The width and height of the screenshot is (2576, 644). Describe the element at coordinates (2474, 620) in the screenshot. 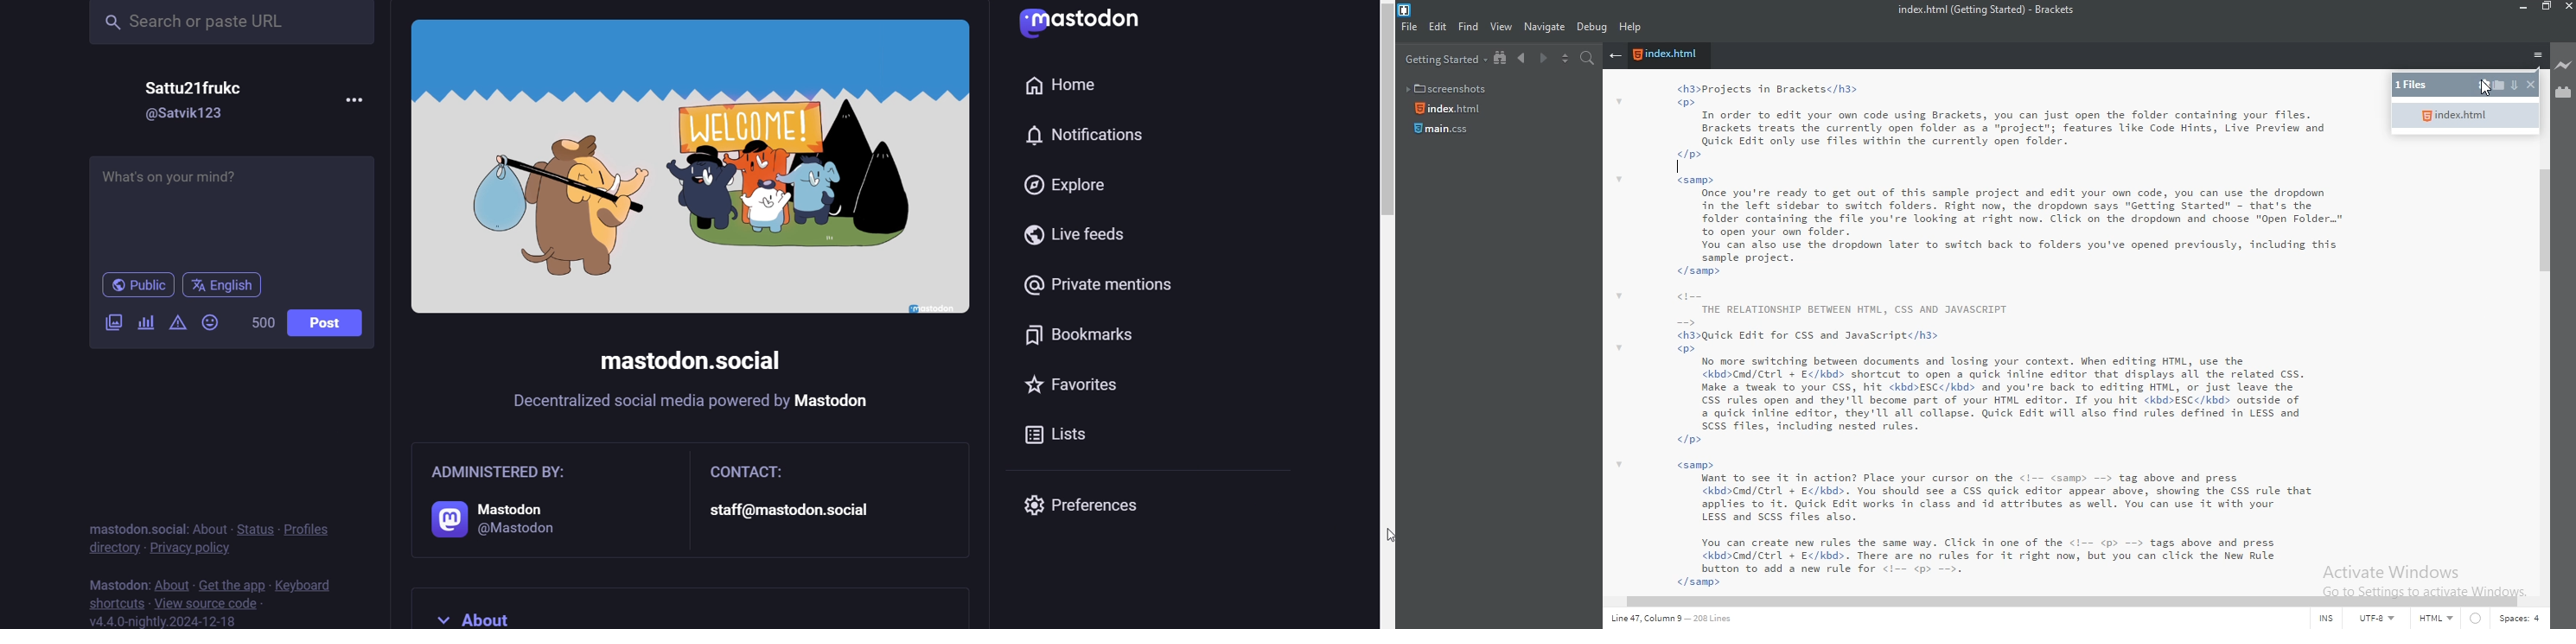

I see `circle` at that location.